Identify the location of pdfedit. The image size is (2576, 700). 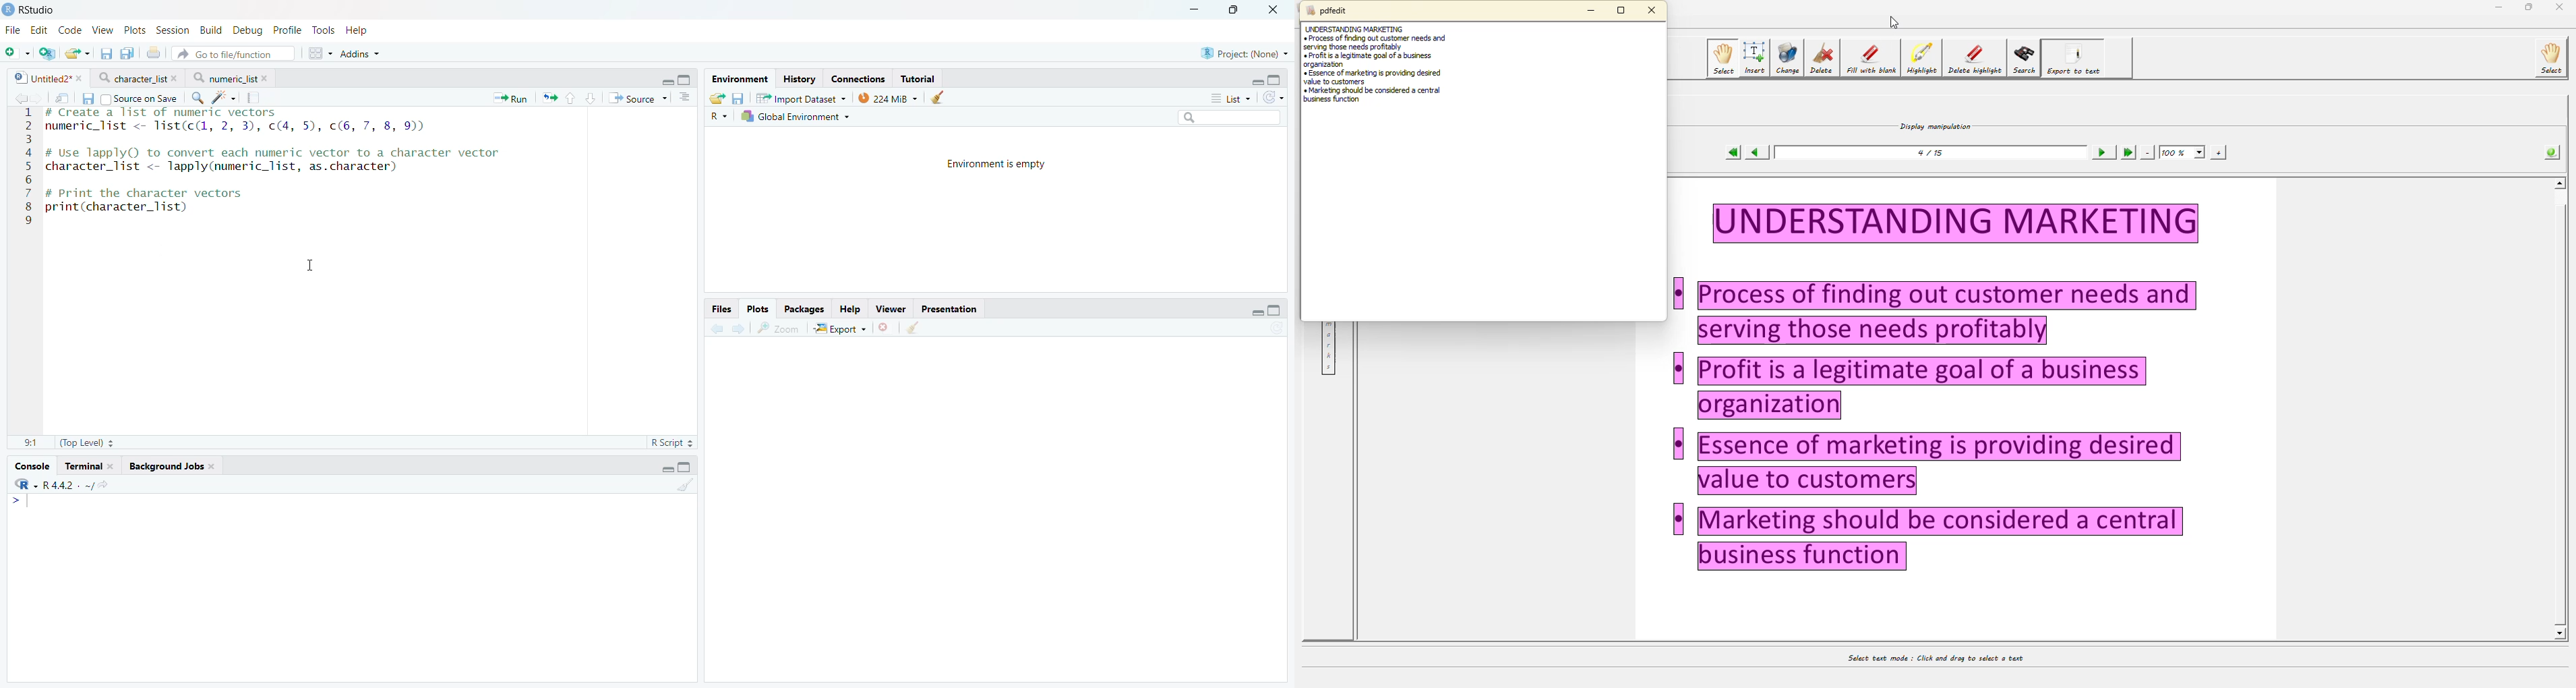
(1325, 10).